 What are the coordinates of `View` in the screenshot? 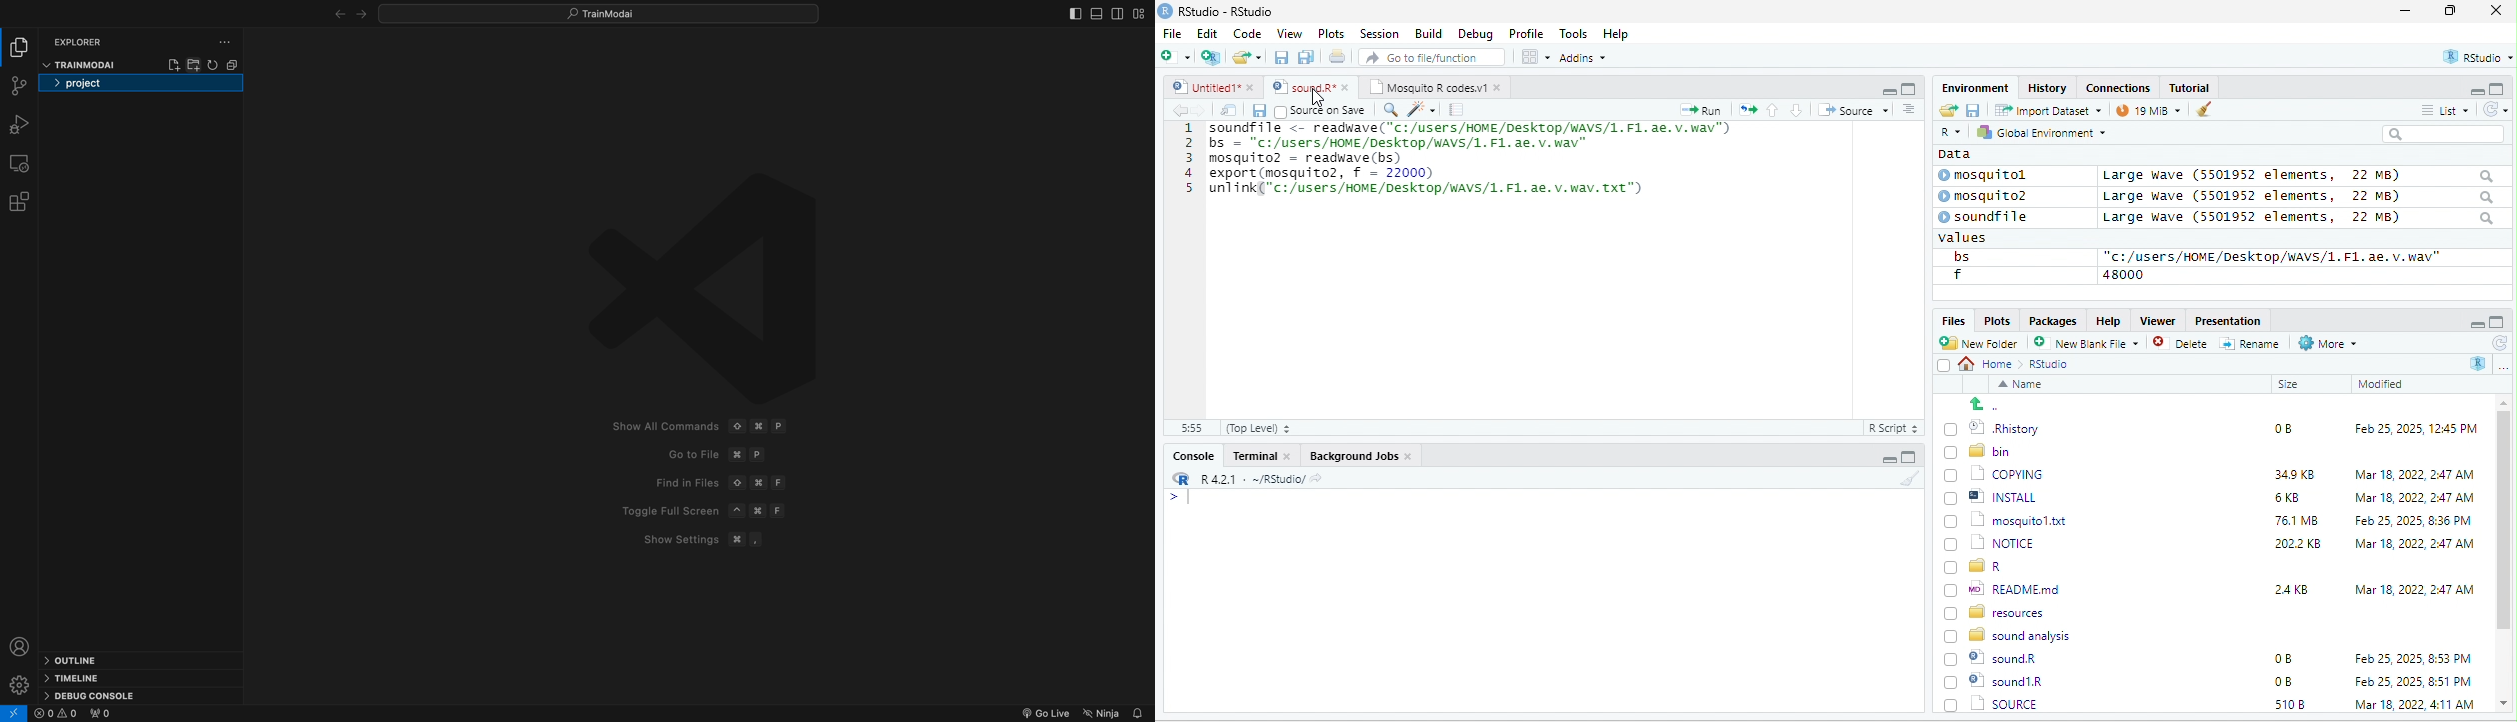 It's located at (1288, 35).